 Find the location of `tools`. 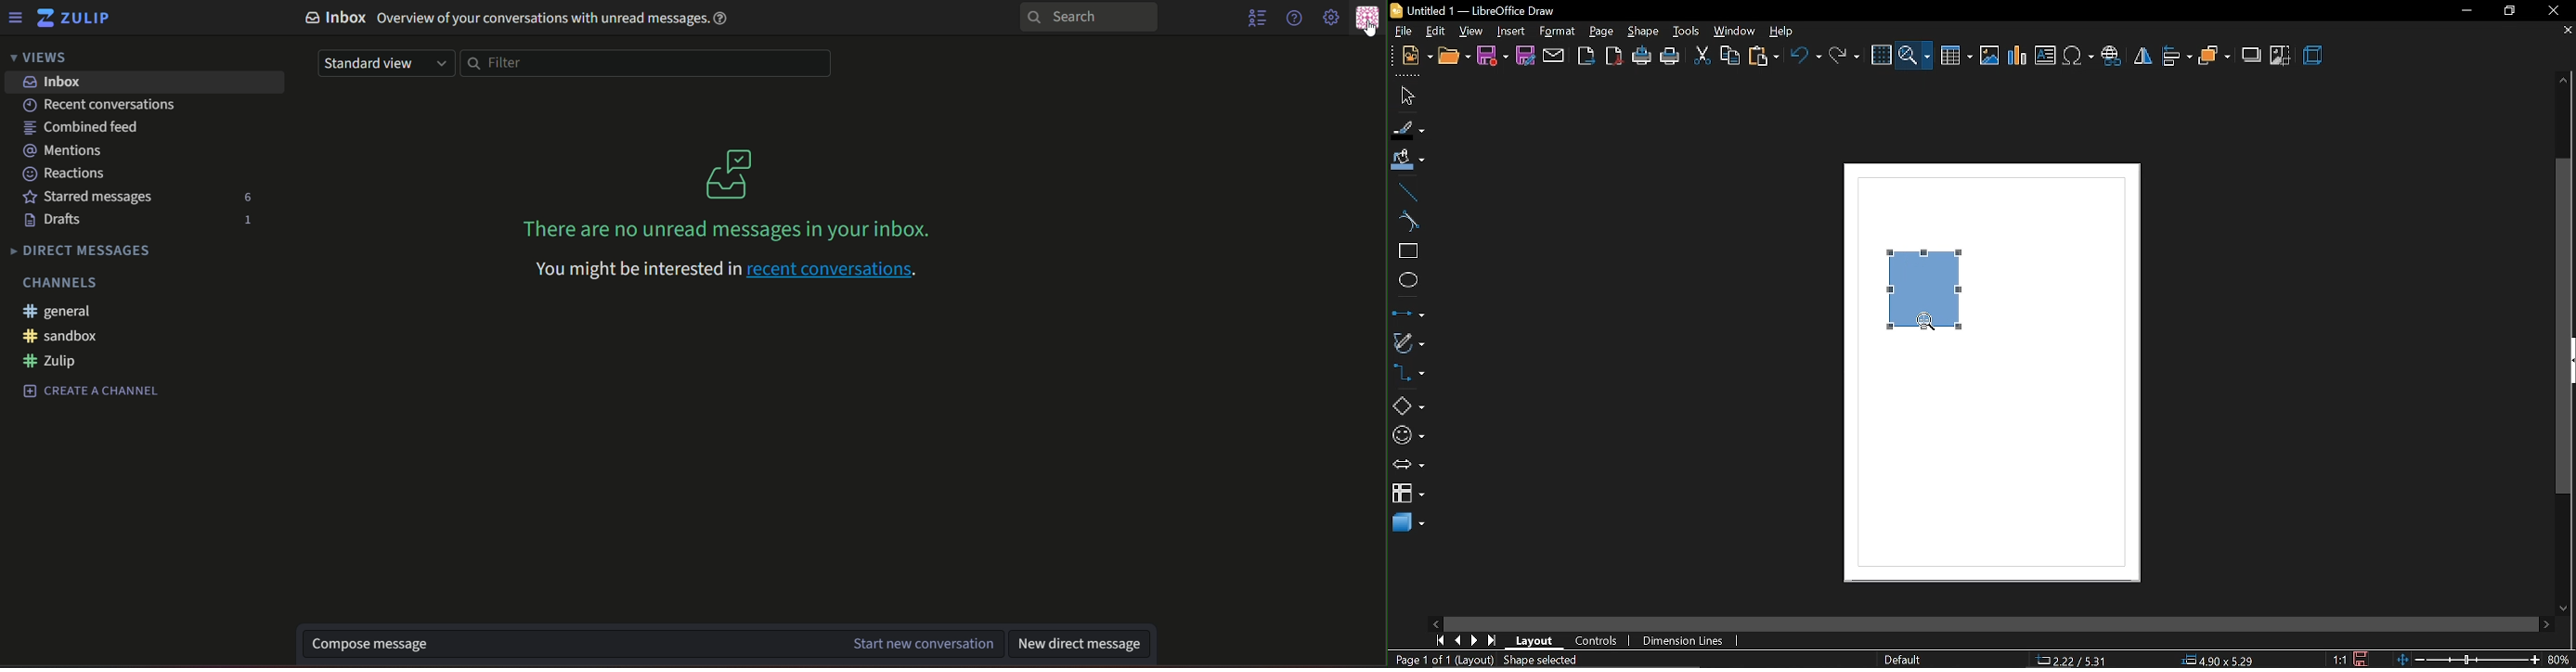

tools is located at coordinates (1687, 32).